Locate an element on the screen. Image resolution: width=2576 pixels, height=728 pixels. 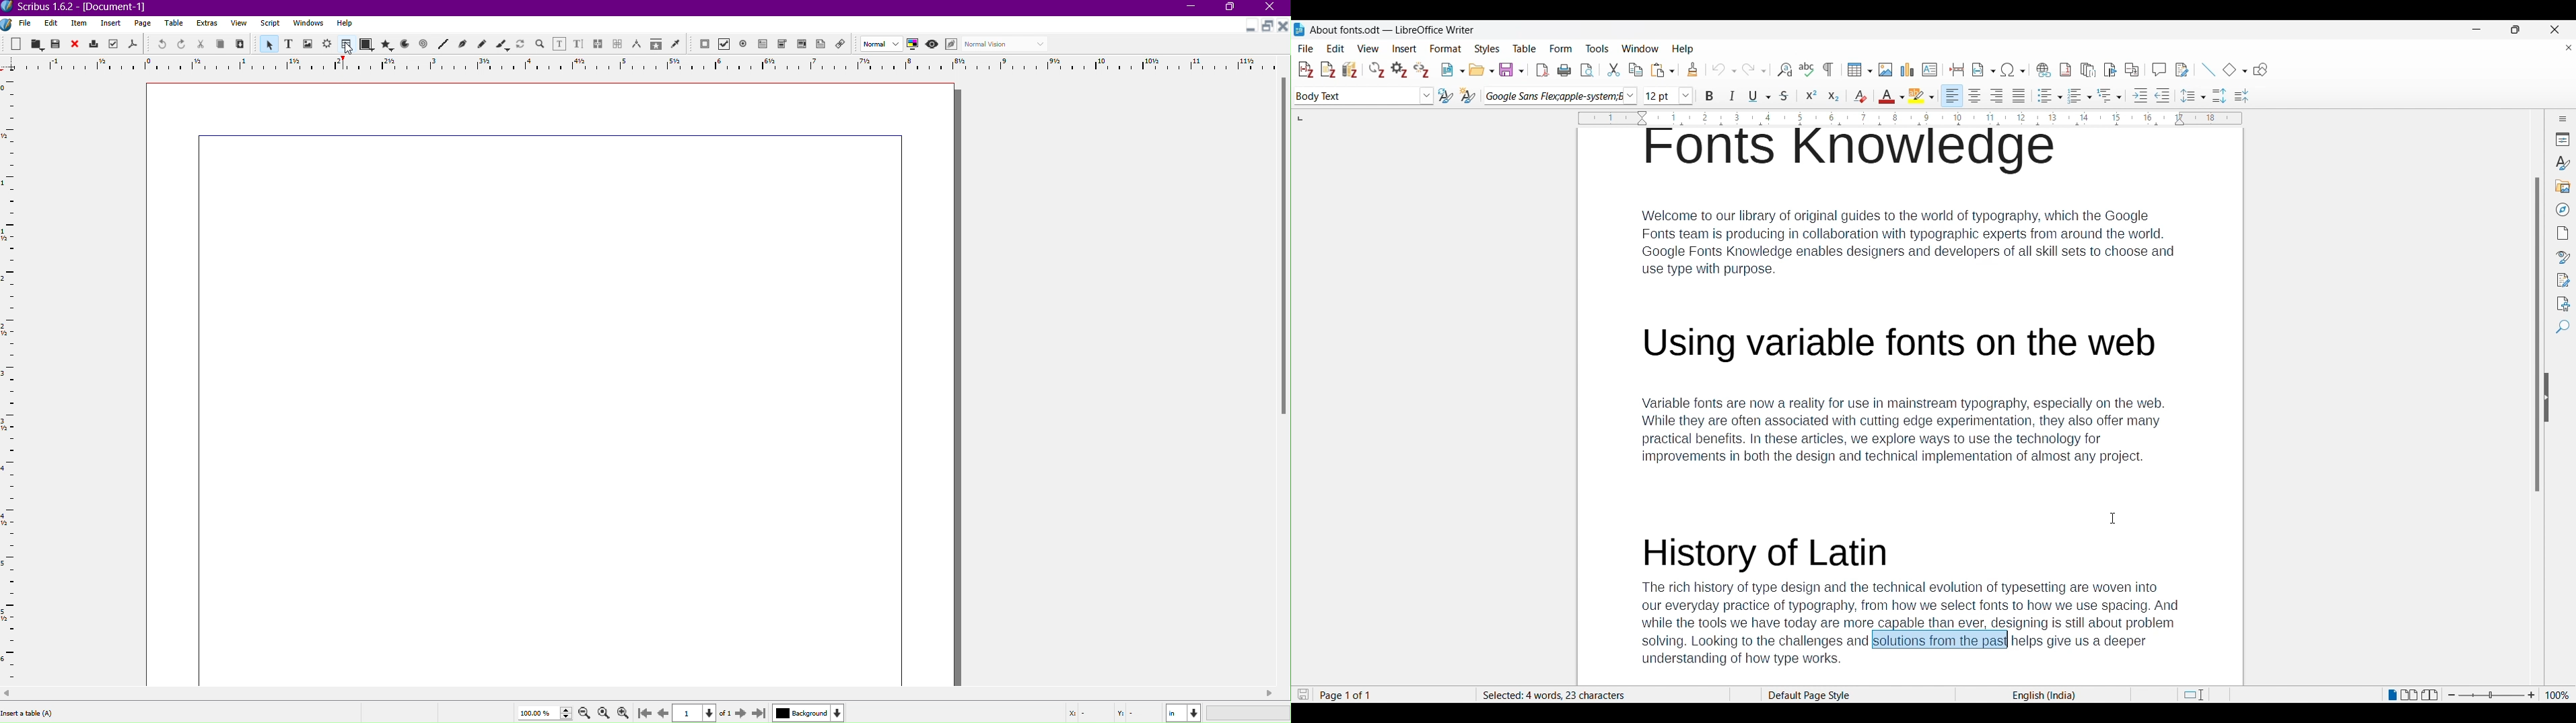
Zoom in/out slider is located at coordinates (2491, 696).